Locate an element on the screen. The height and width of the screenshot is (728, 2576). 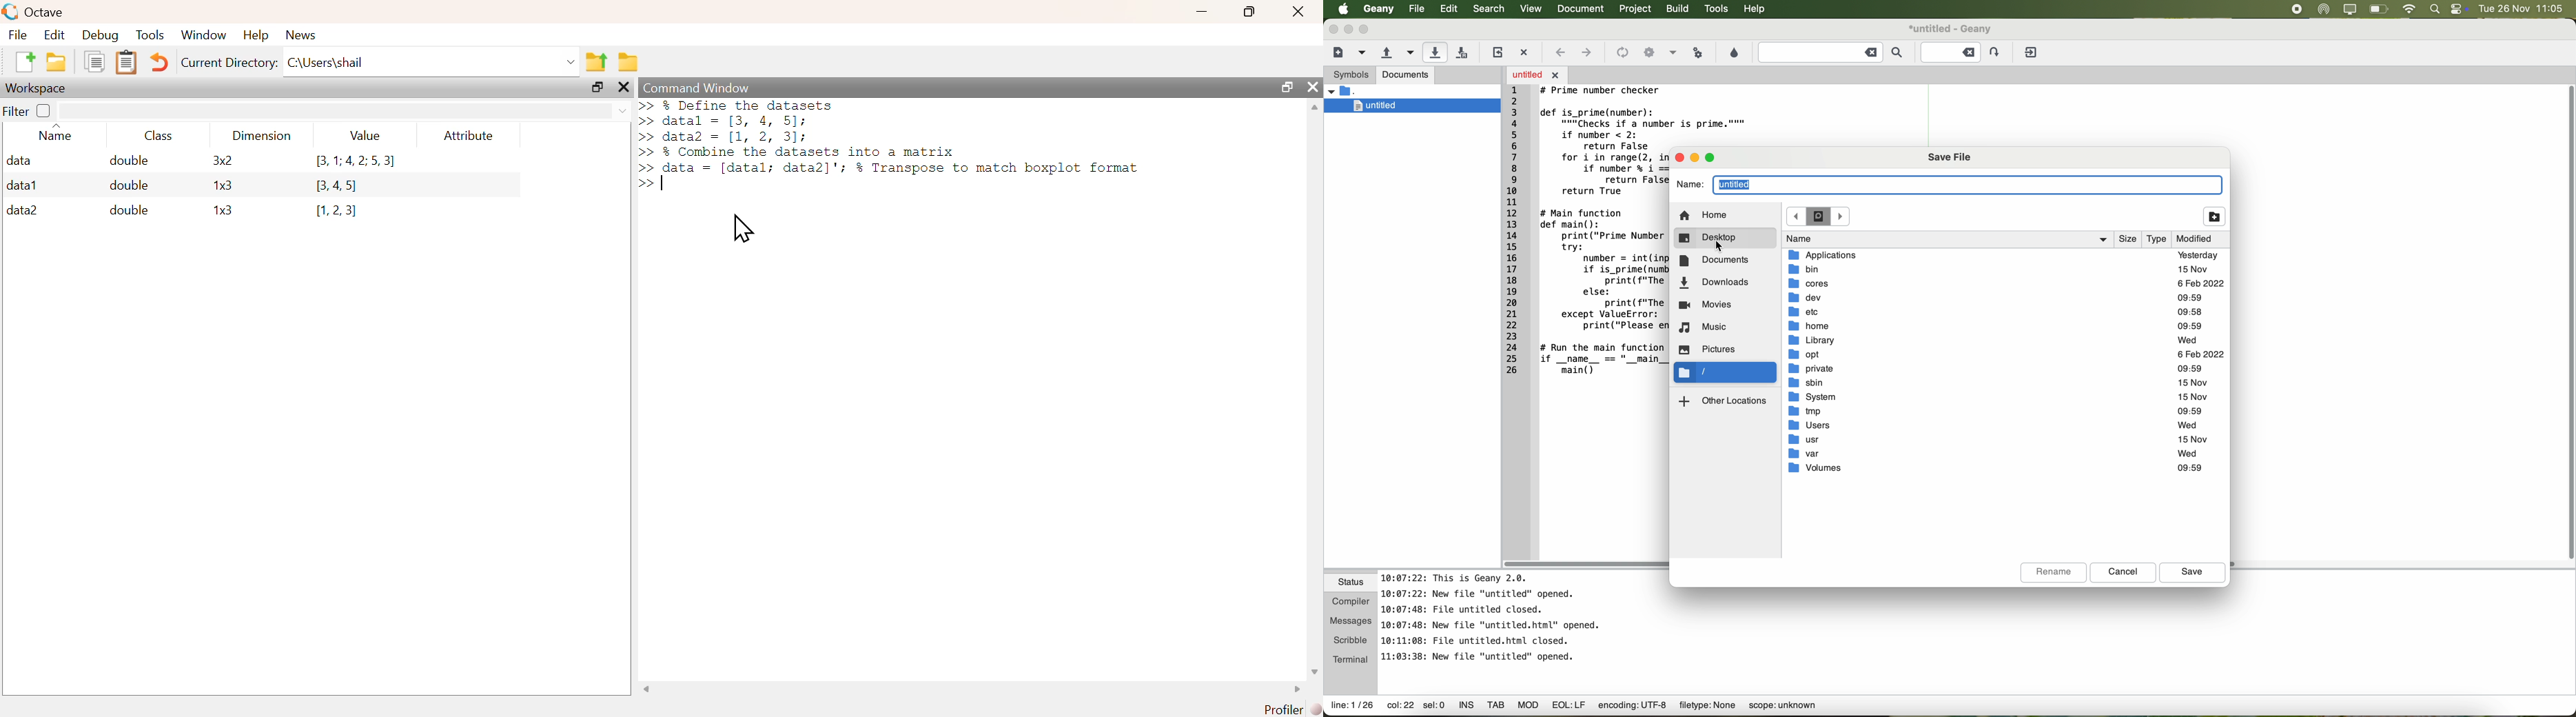
maximize is located at coordinates (1250, 10).